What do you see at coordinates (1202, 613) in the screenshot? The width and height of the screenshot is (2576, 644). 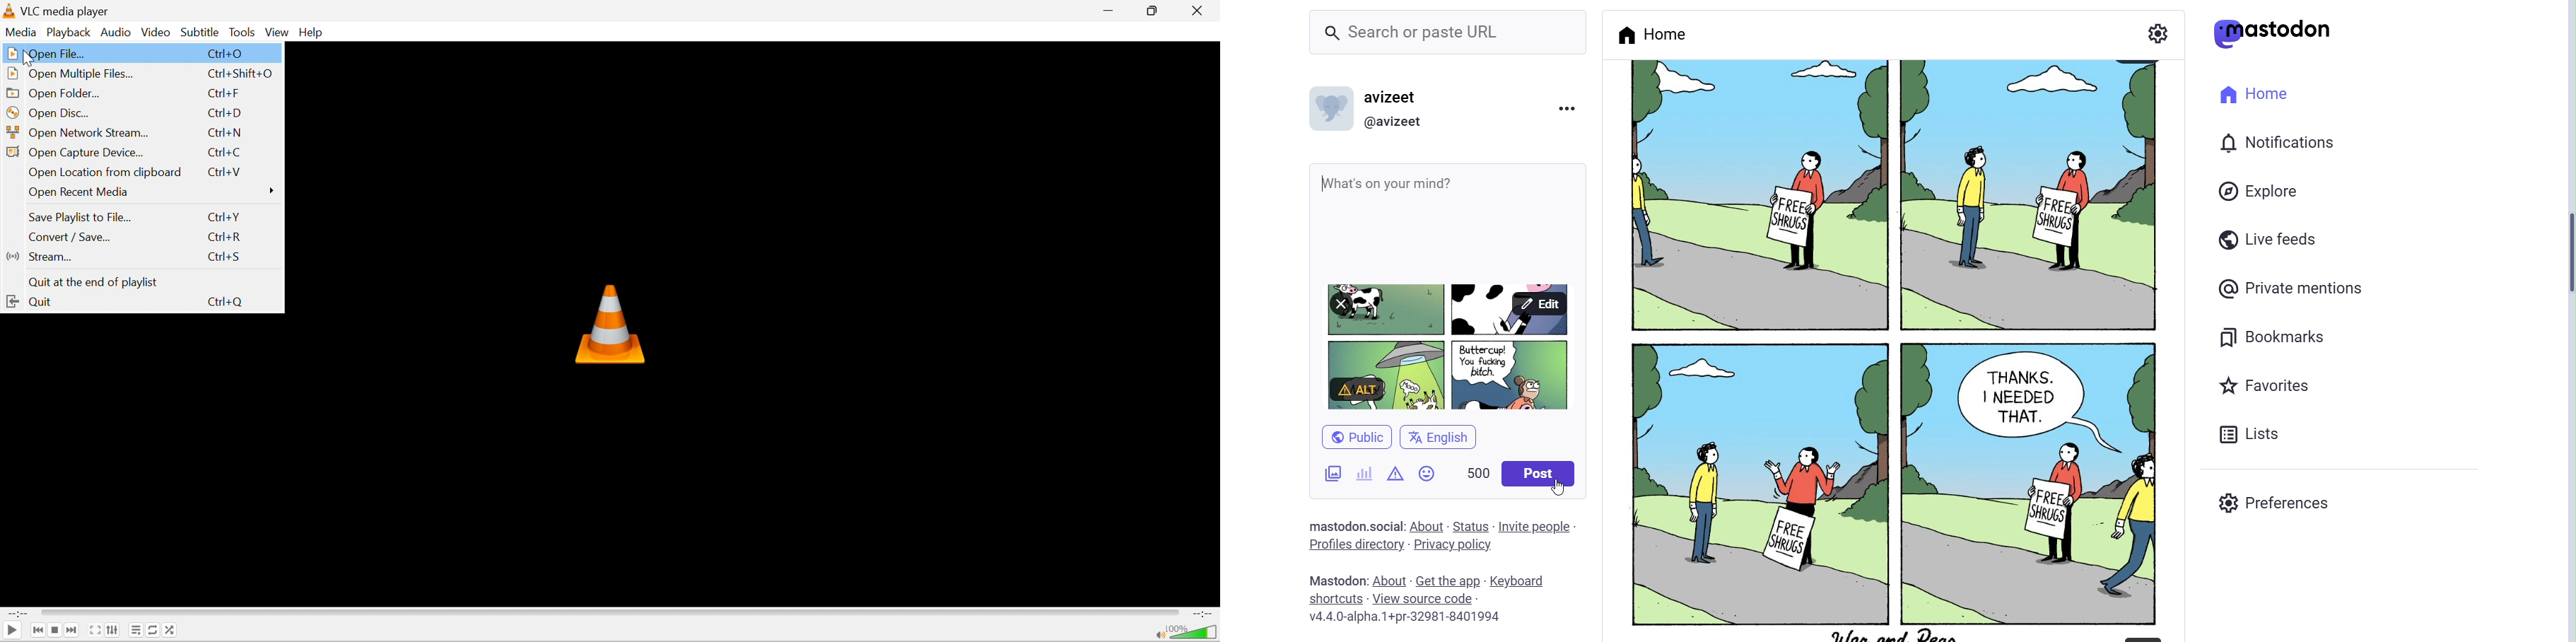 I see `End Time` at bounding box center [1202, 613].